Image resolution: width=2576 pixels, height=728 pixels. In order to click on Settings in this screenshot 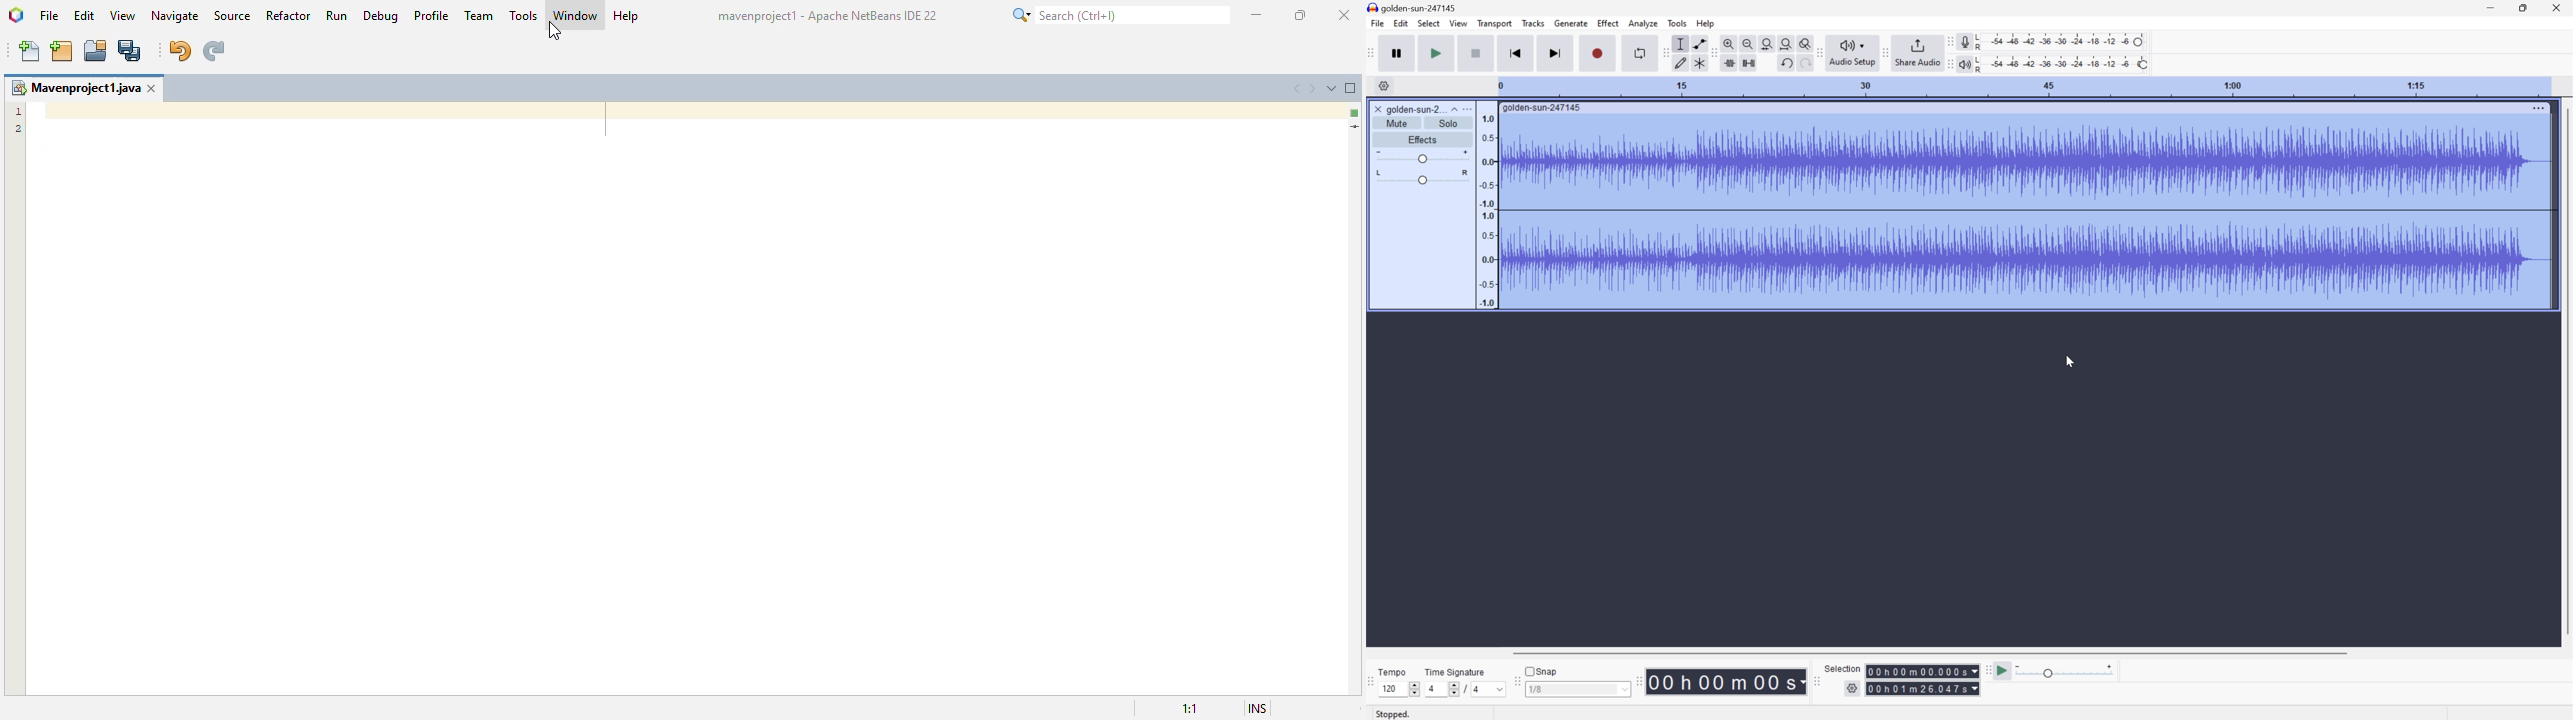, I will do `click(1386, 86)`.